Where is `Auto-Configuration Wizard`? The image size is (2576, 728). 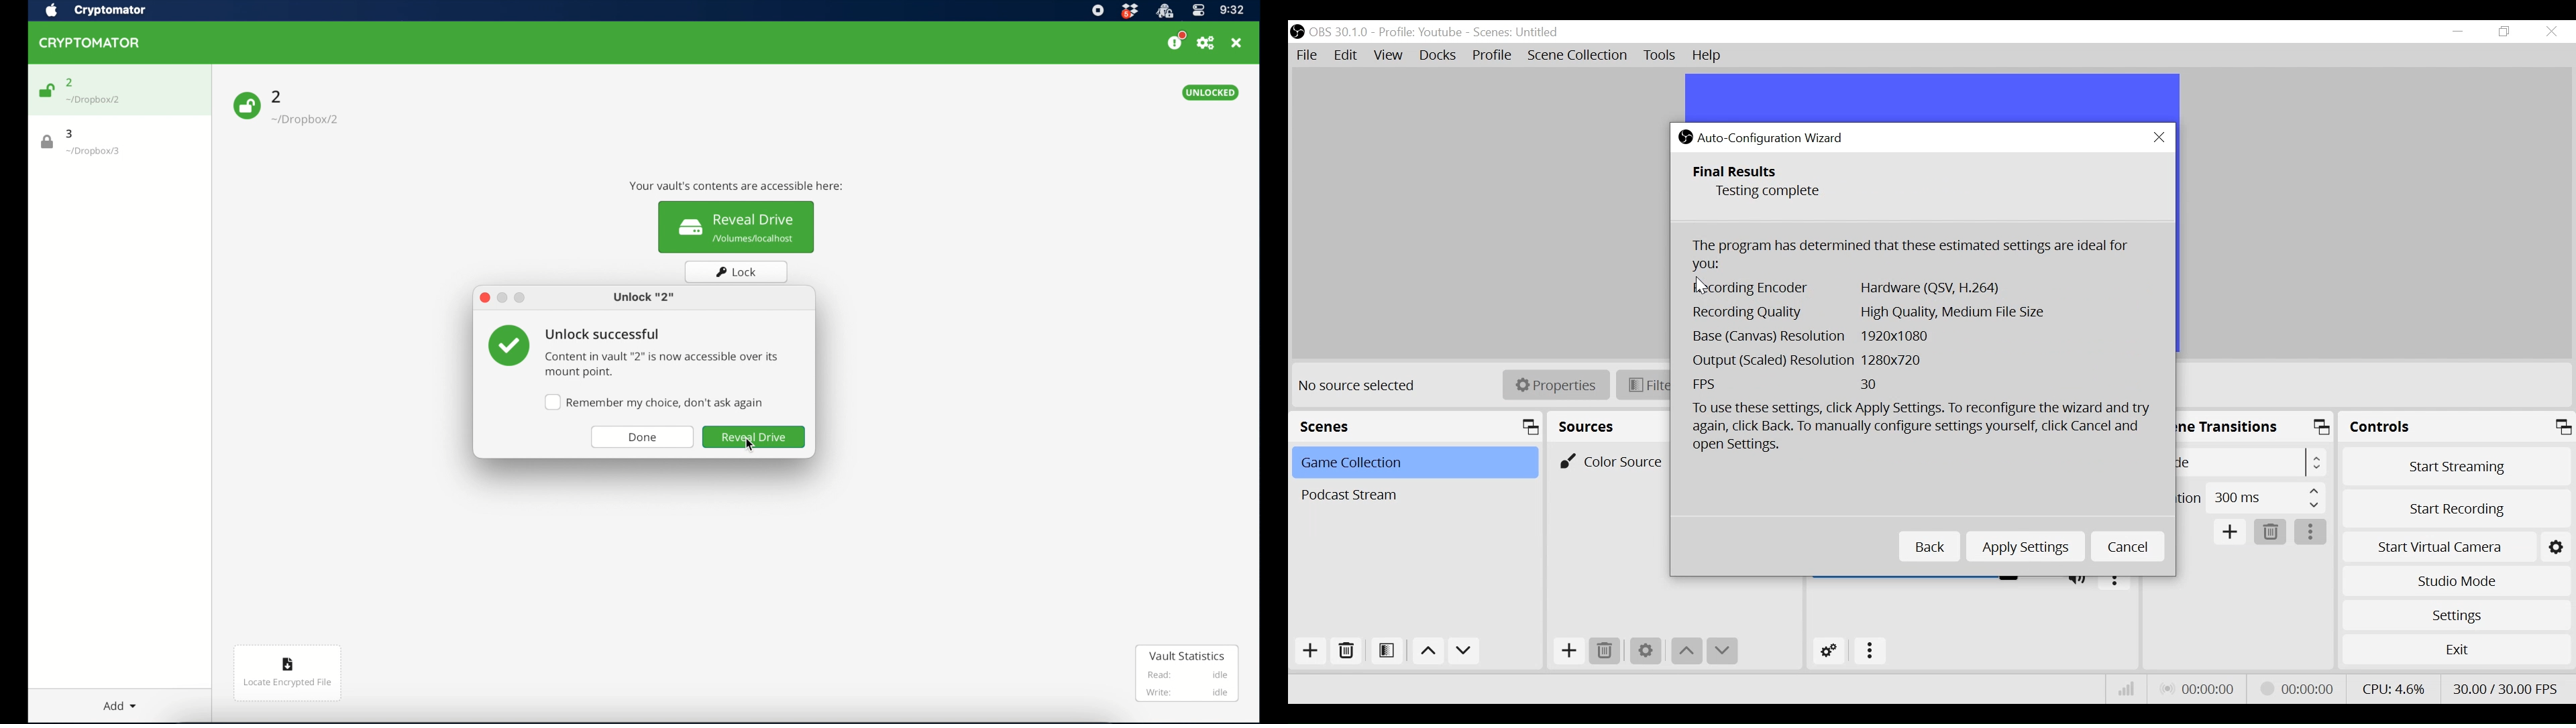
Auto-Configuration Wizard is located at coordinates (1777, 135).